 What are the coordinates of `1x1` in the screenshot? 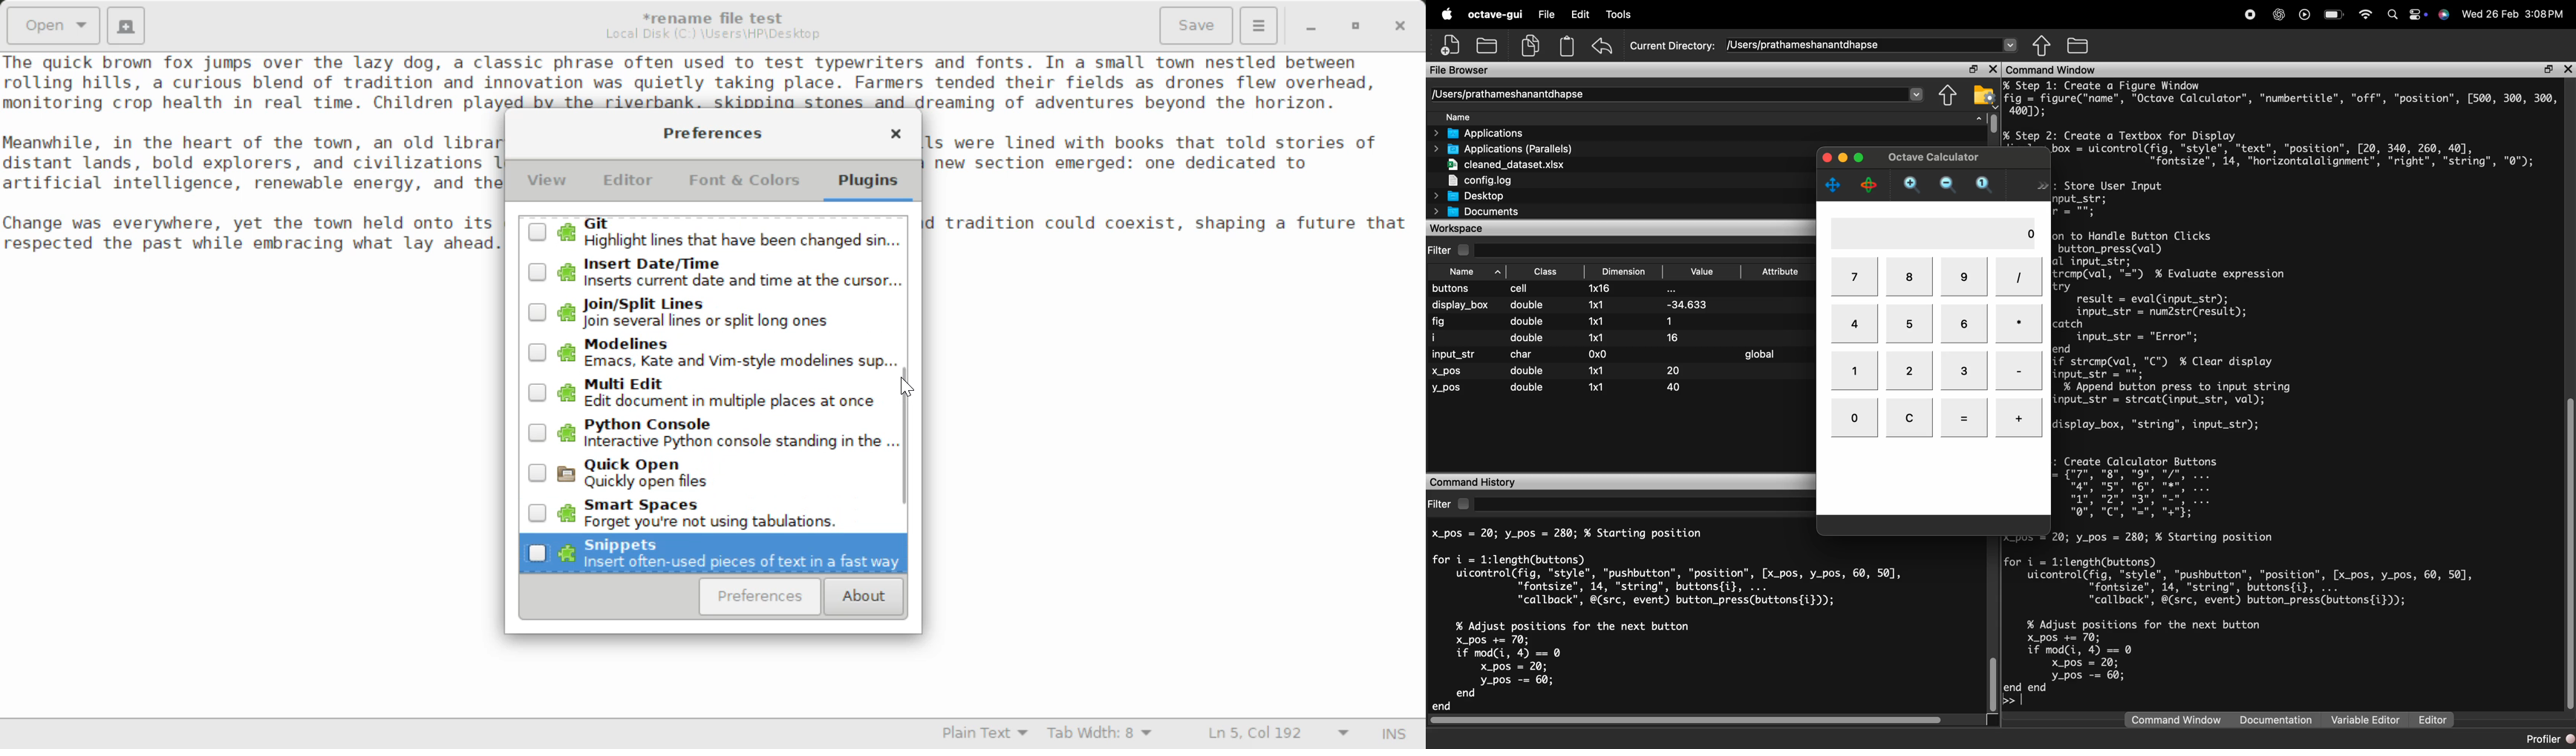 It's located at (1596, 338).